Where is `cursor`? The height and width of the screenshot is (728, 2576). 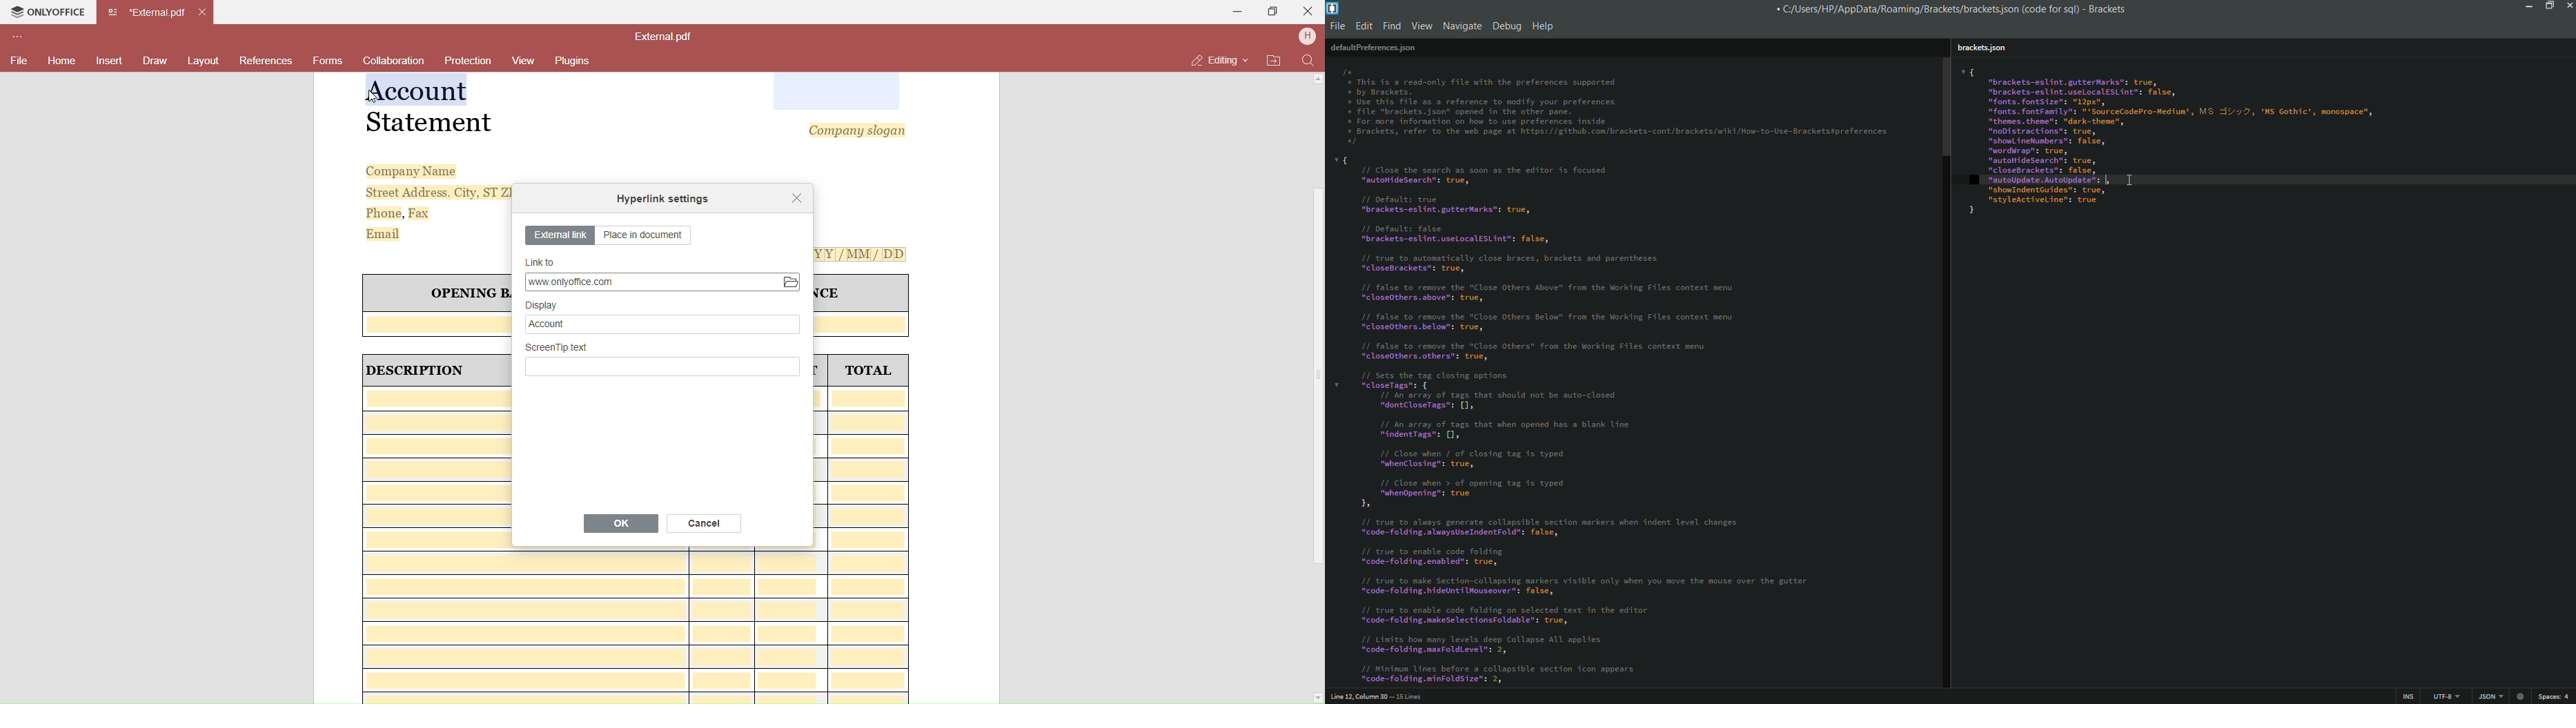 cursor is located at coordinates (2120, 179).